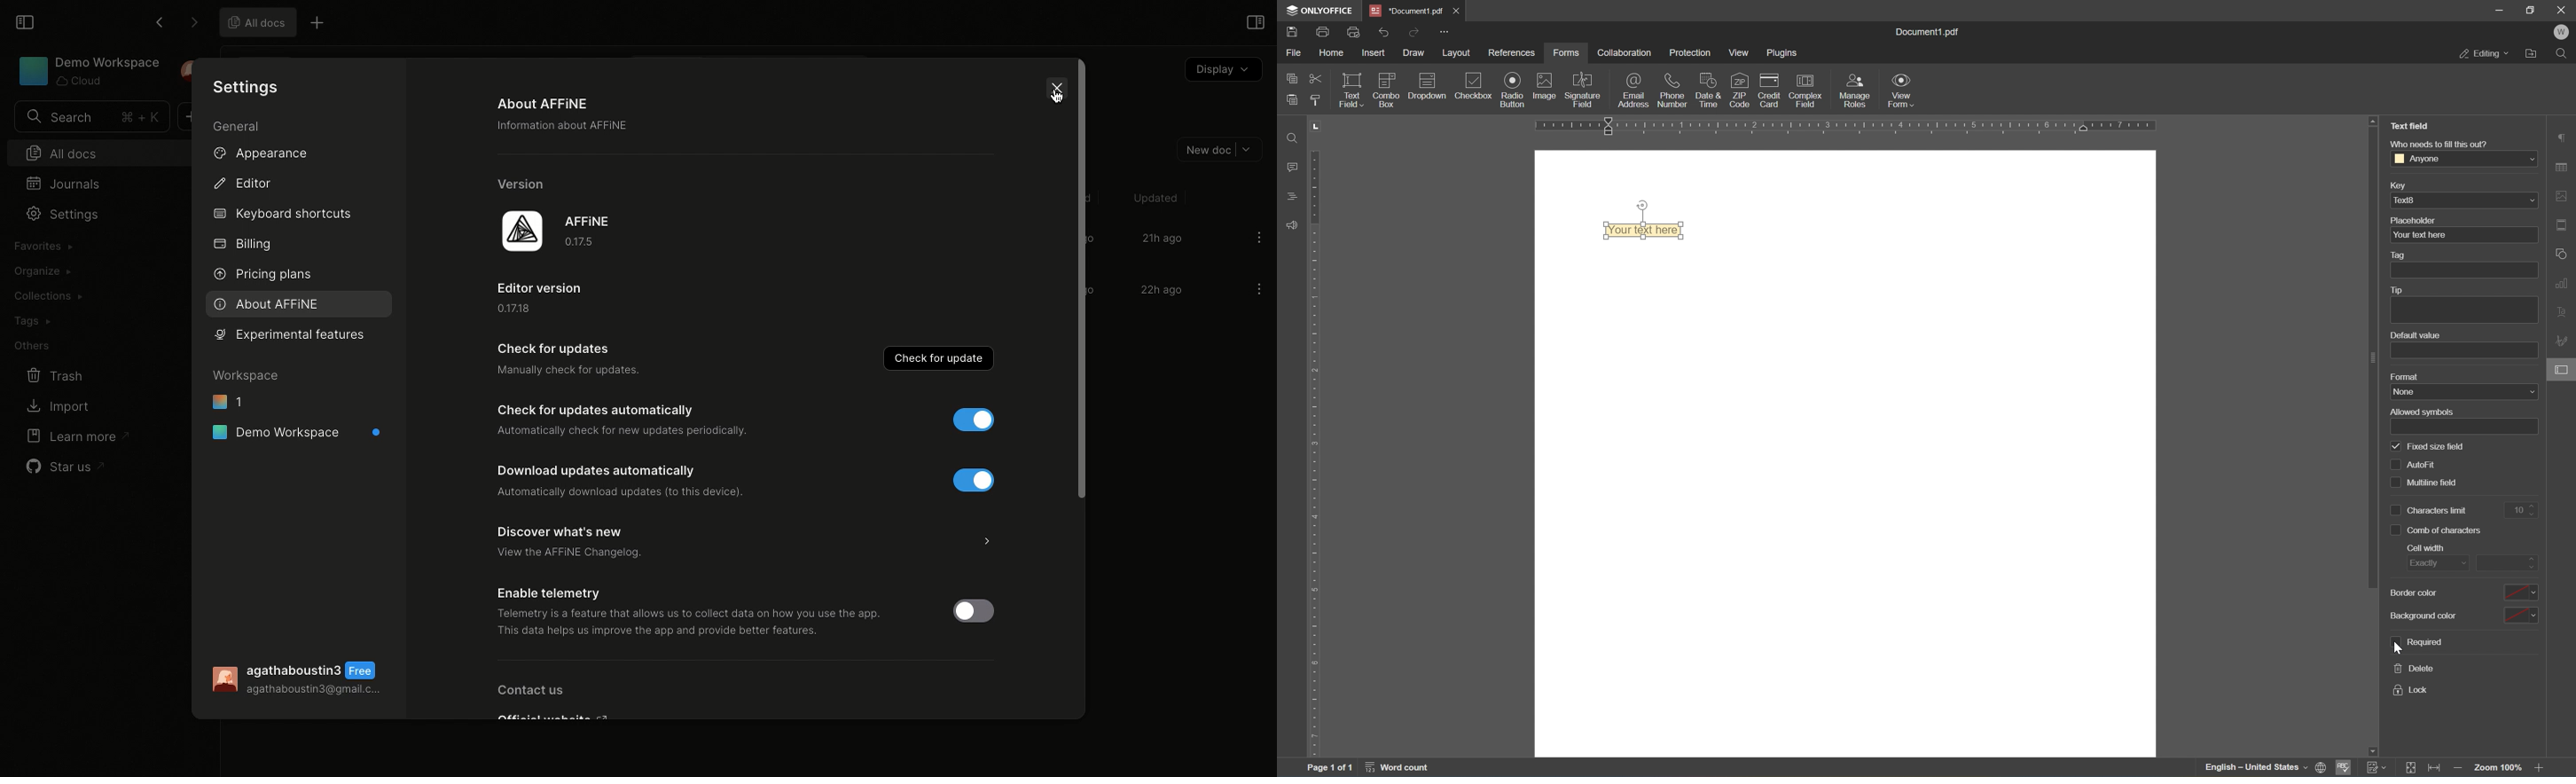 The width and height of the screenshot is (2576, 784). What do you see at coordinates (1323, 31) in the screenshot?
I see `print` at bounding box center [1323, 31].